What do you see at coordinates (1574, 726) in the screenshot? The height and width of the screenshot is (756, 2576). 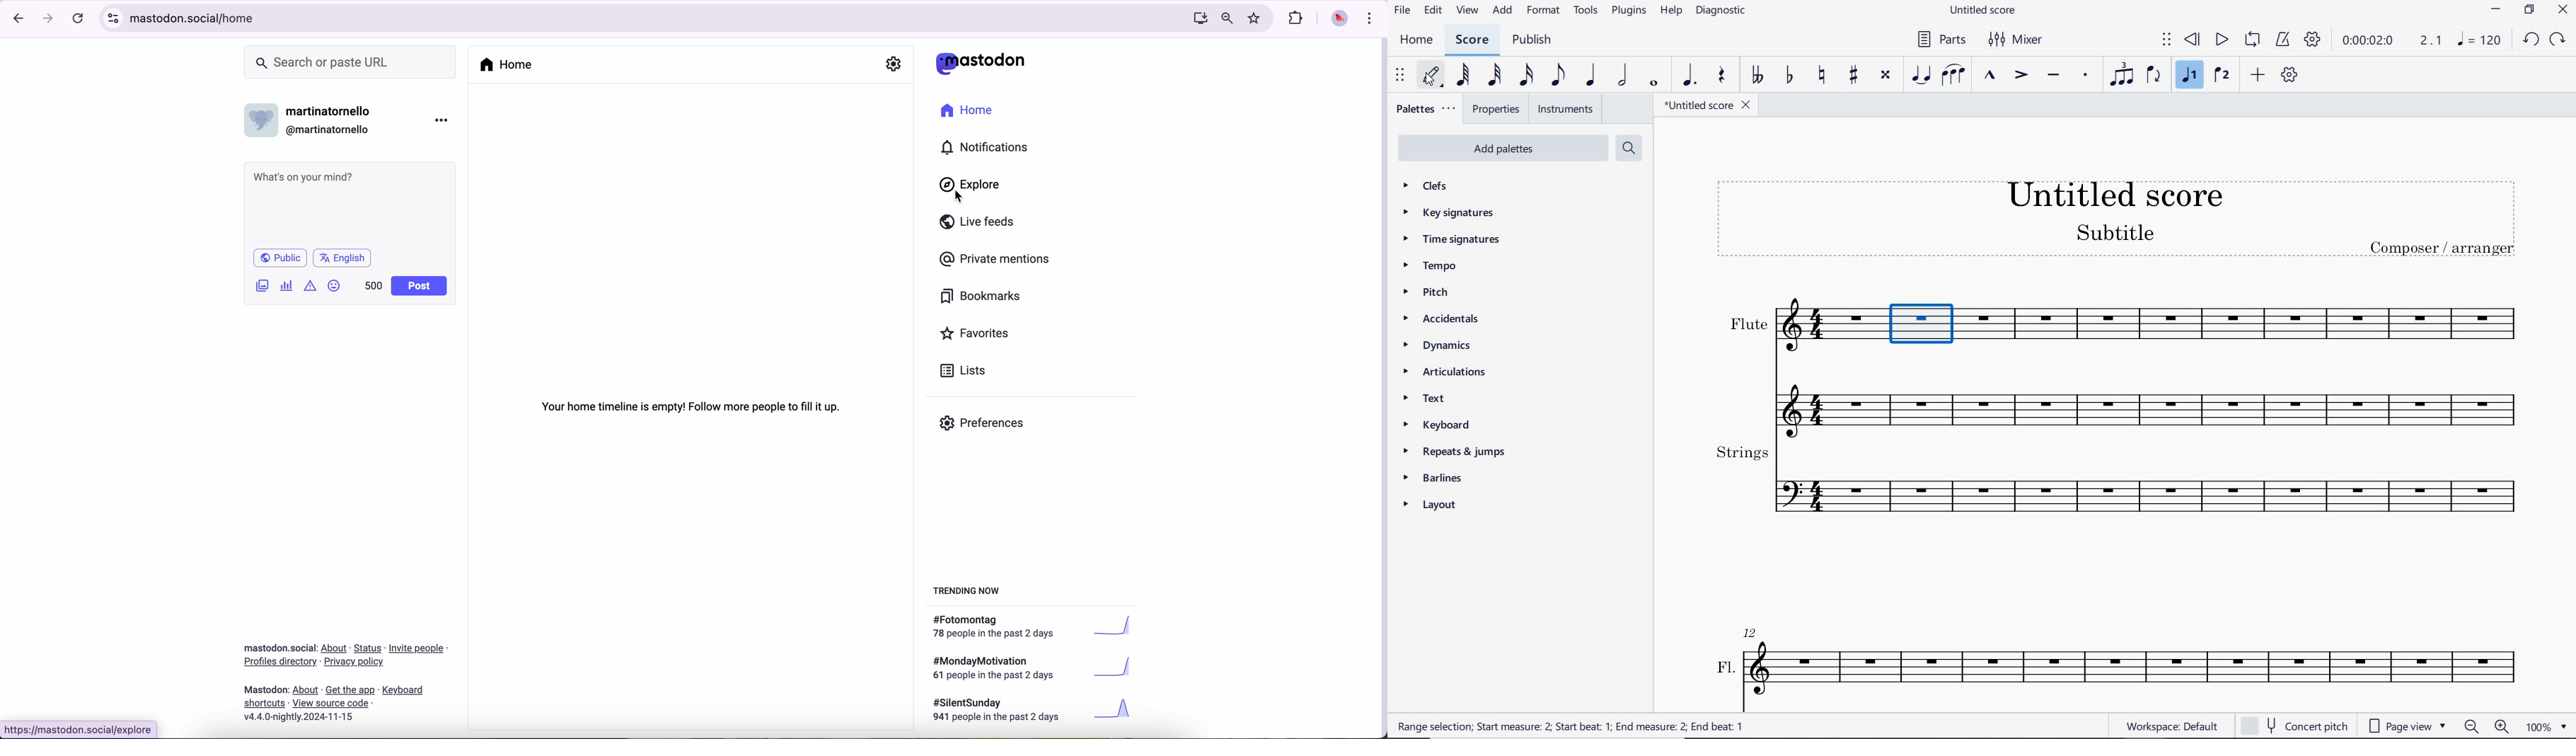 I see `RANGE SELECTION` at bounding box center [1574, 726].